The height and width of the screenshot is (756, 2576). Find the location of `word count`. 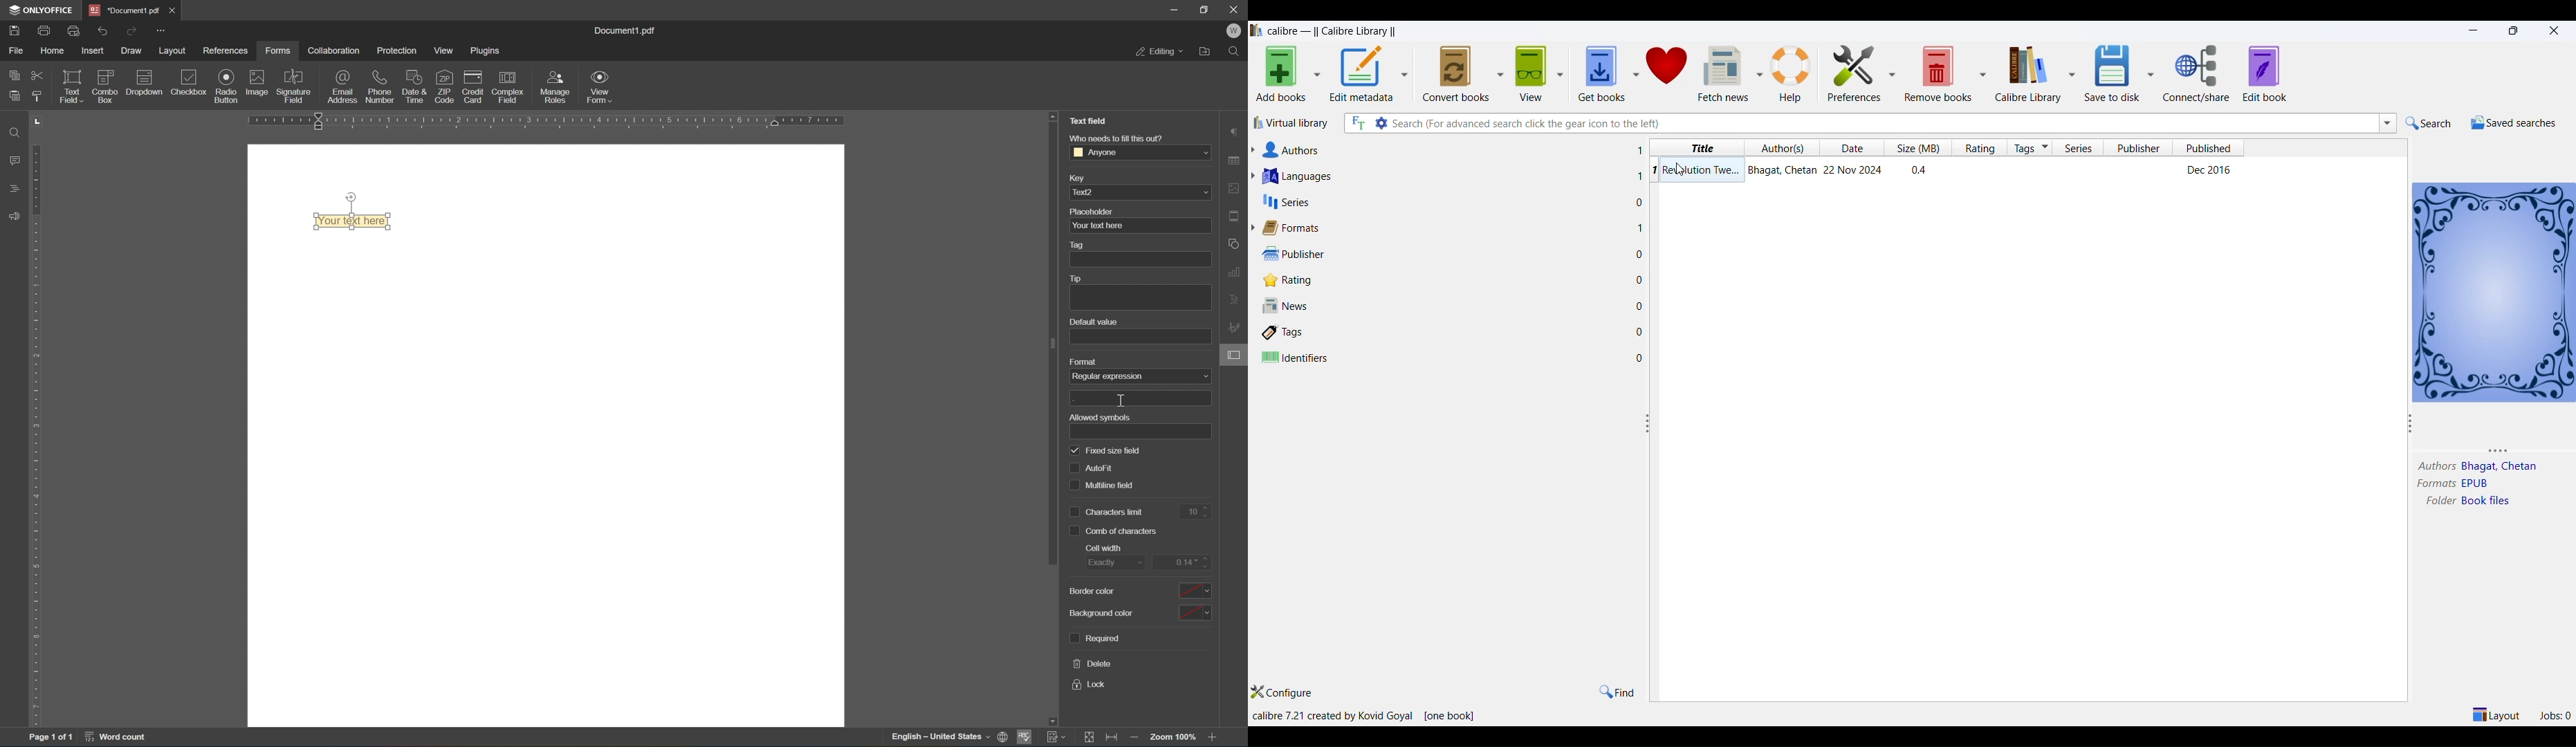

word count is located at coordinates (118, 738).